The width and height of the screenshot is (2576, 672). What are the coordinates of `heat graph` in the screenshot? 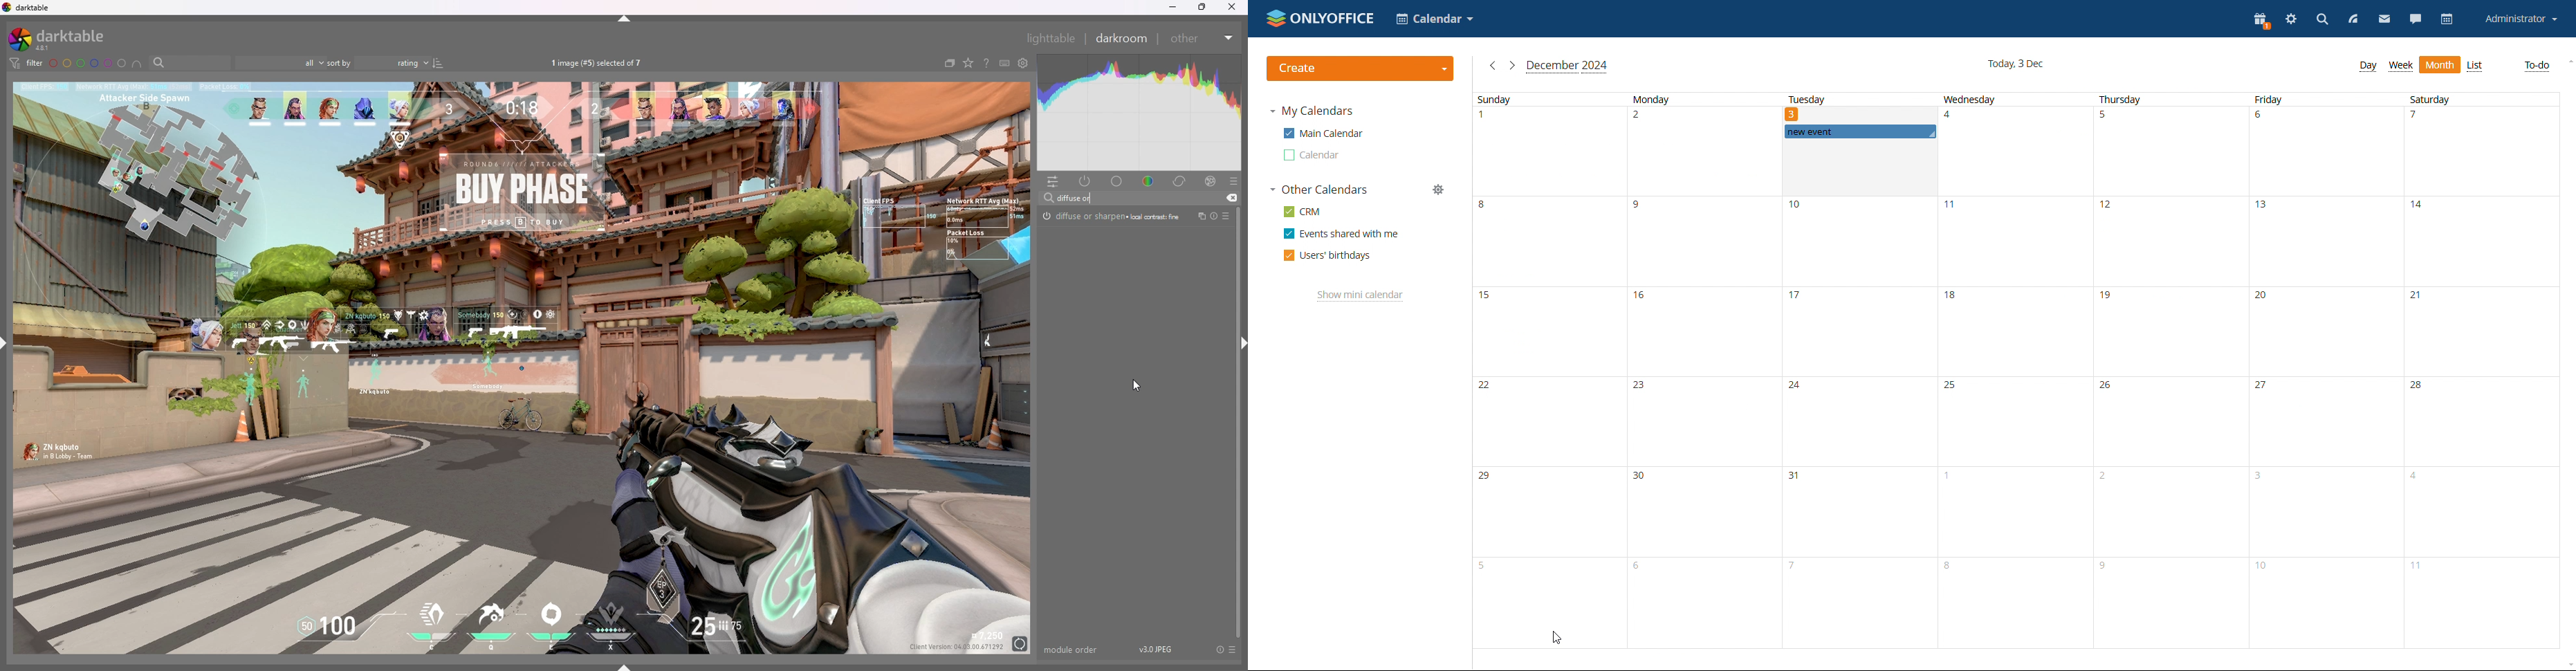 It's located at (1140, 114).